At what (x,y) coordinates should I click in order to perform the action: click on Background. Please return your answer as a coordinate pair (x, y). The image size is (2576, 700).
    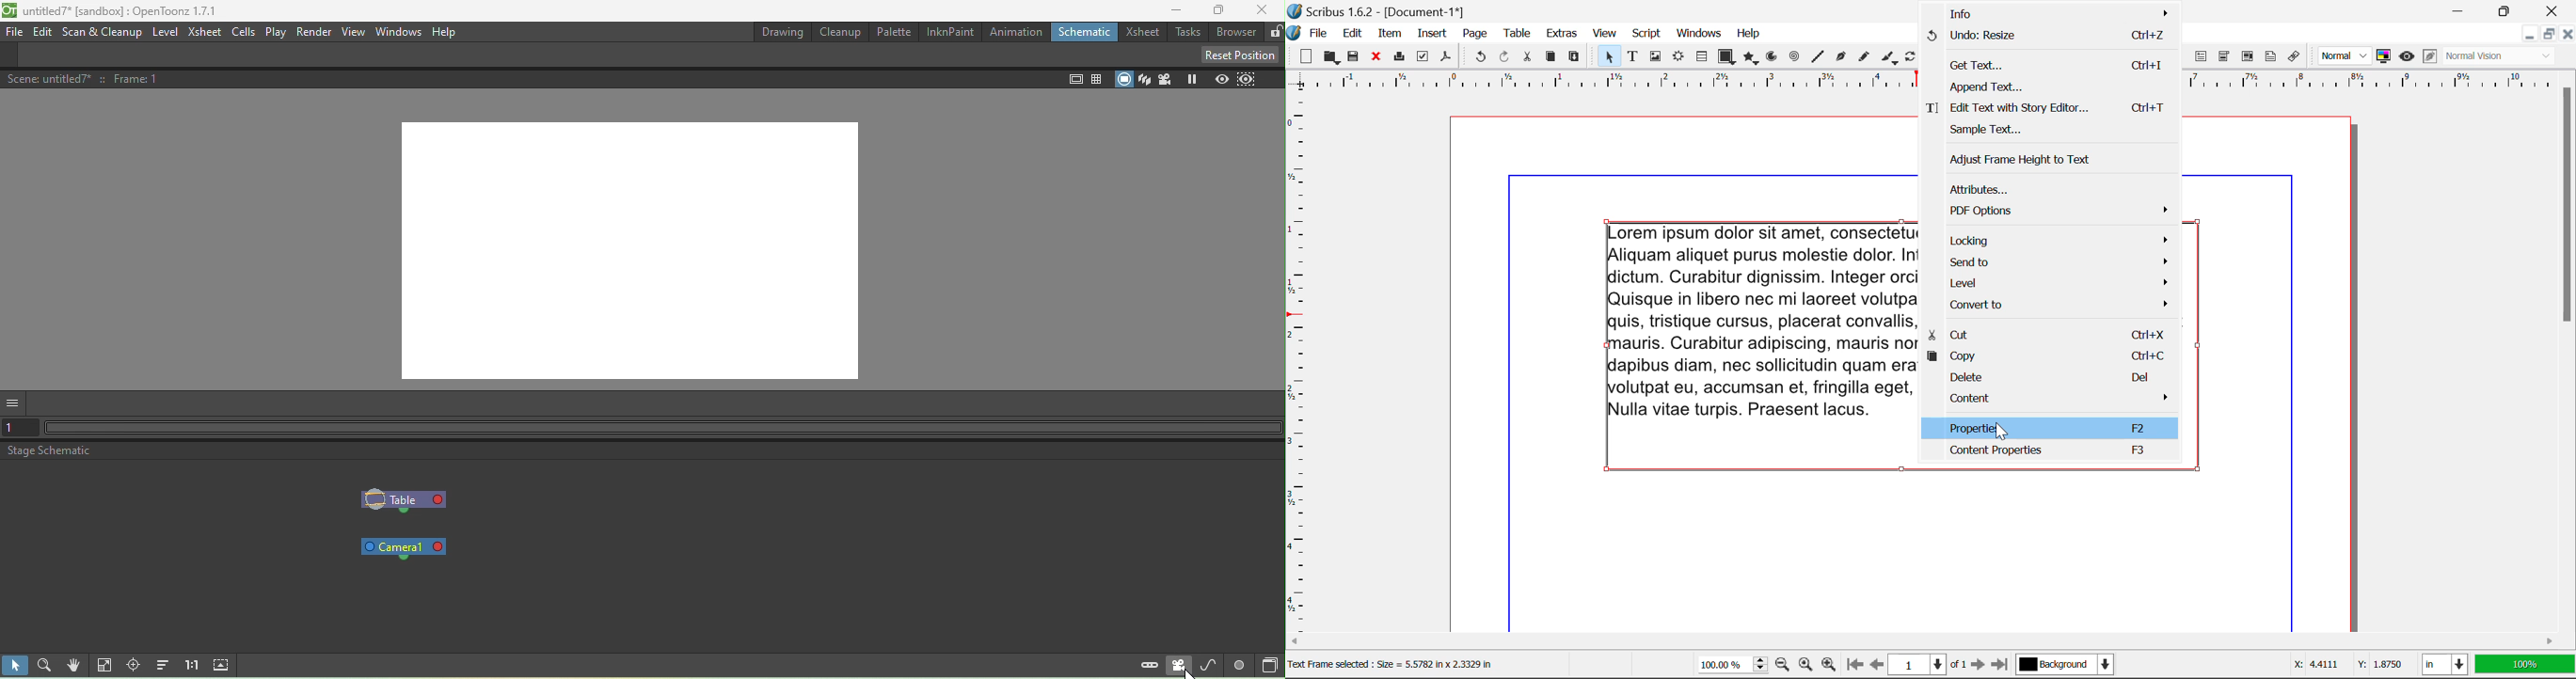
    Looking at the image, I should click on (2069, 666).